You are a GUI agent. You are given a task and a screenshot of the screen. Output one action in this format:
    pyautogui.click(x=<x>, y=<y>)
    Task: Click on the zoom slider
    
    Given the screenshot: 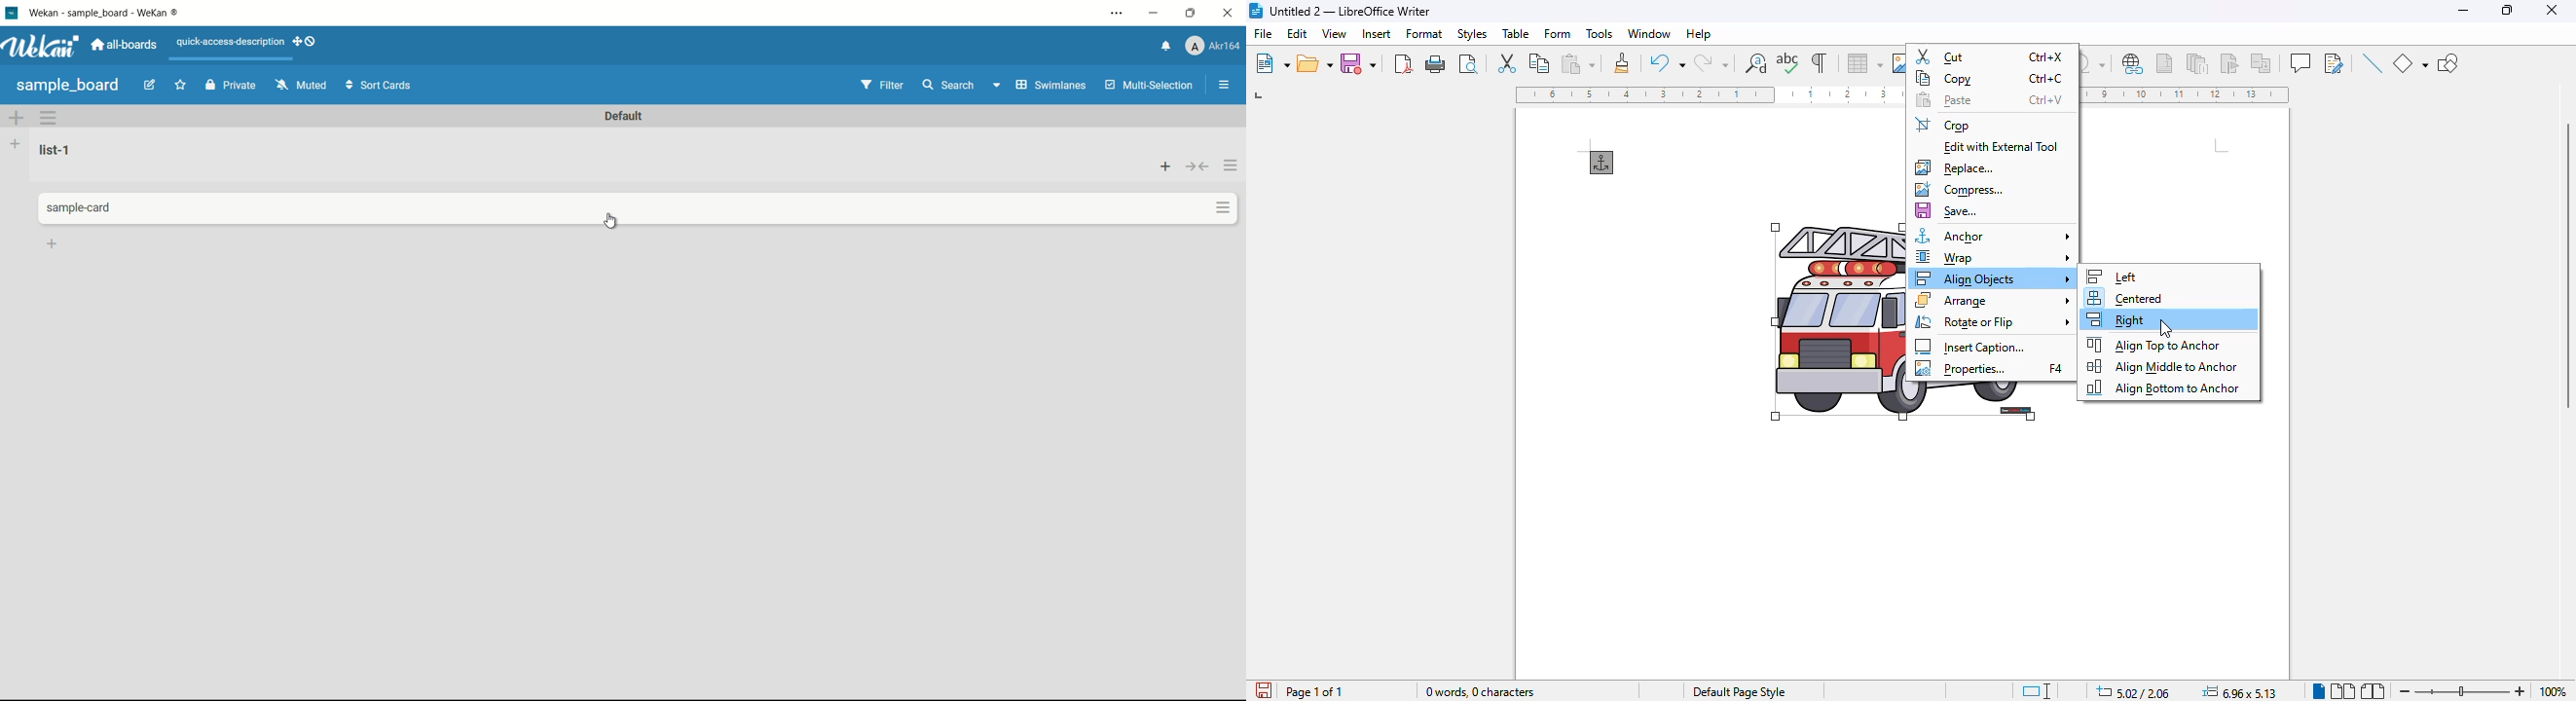 What is the action you would take?
    pyautogui.click(x=2465, y=691)
    